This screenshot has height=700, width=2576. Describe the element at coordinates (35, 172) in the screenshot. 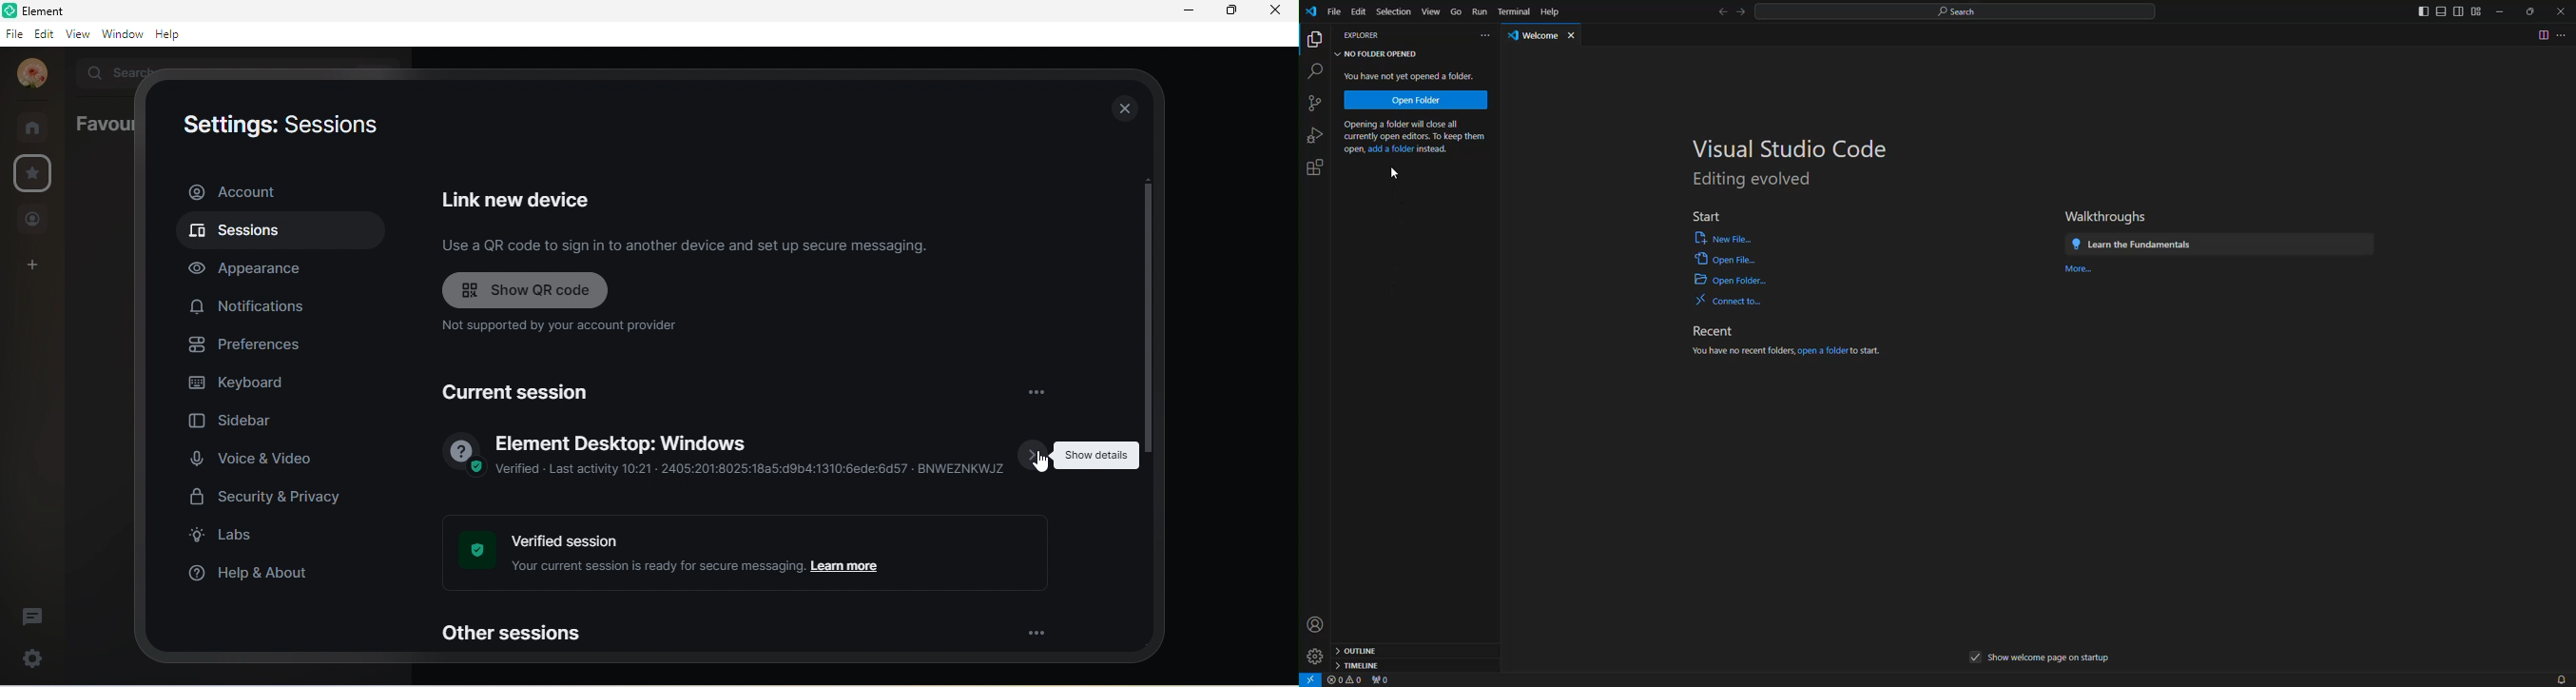

I see `settings` at that location.